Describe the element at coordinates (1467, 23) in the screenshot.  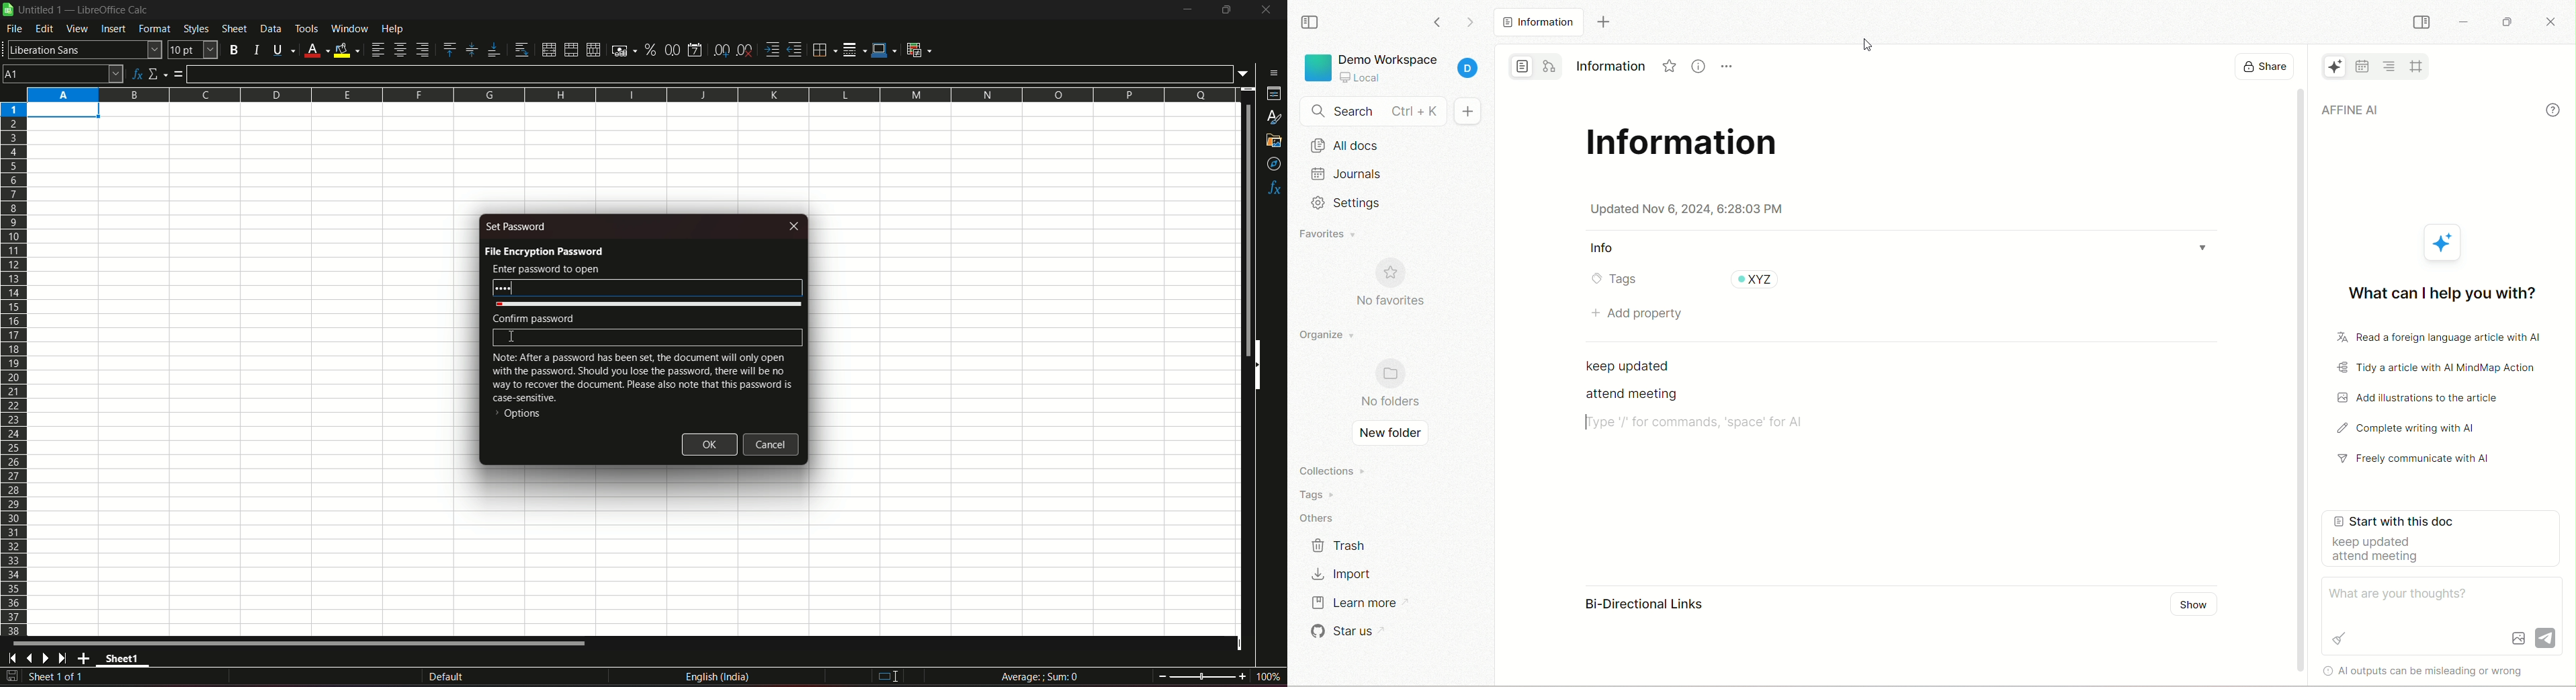
I see `go forward` at that location.